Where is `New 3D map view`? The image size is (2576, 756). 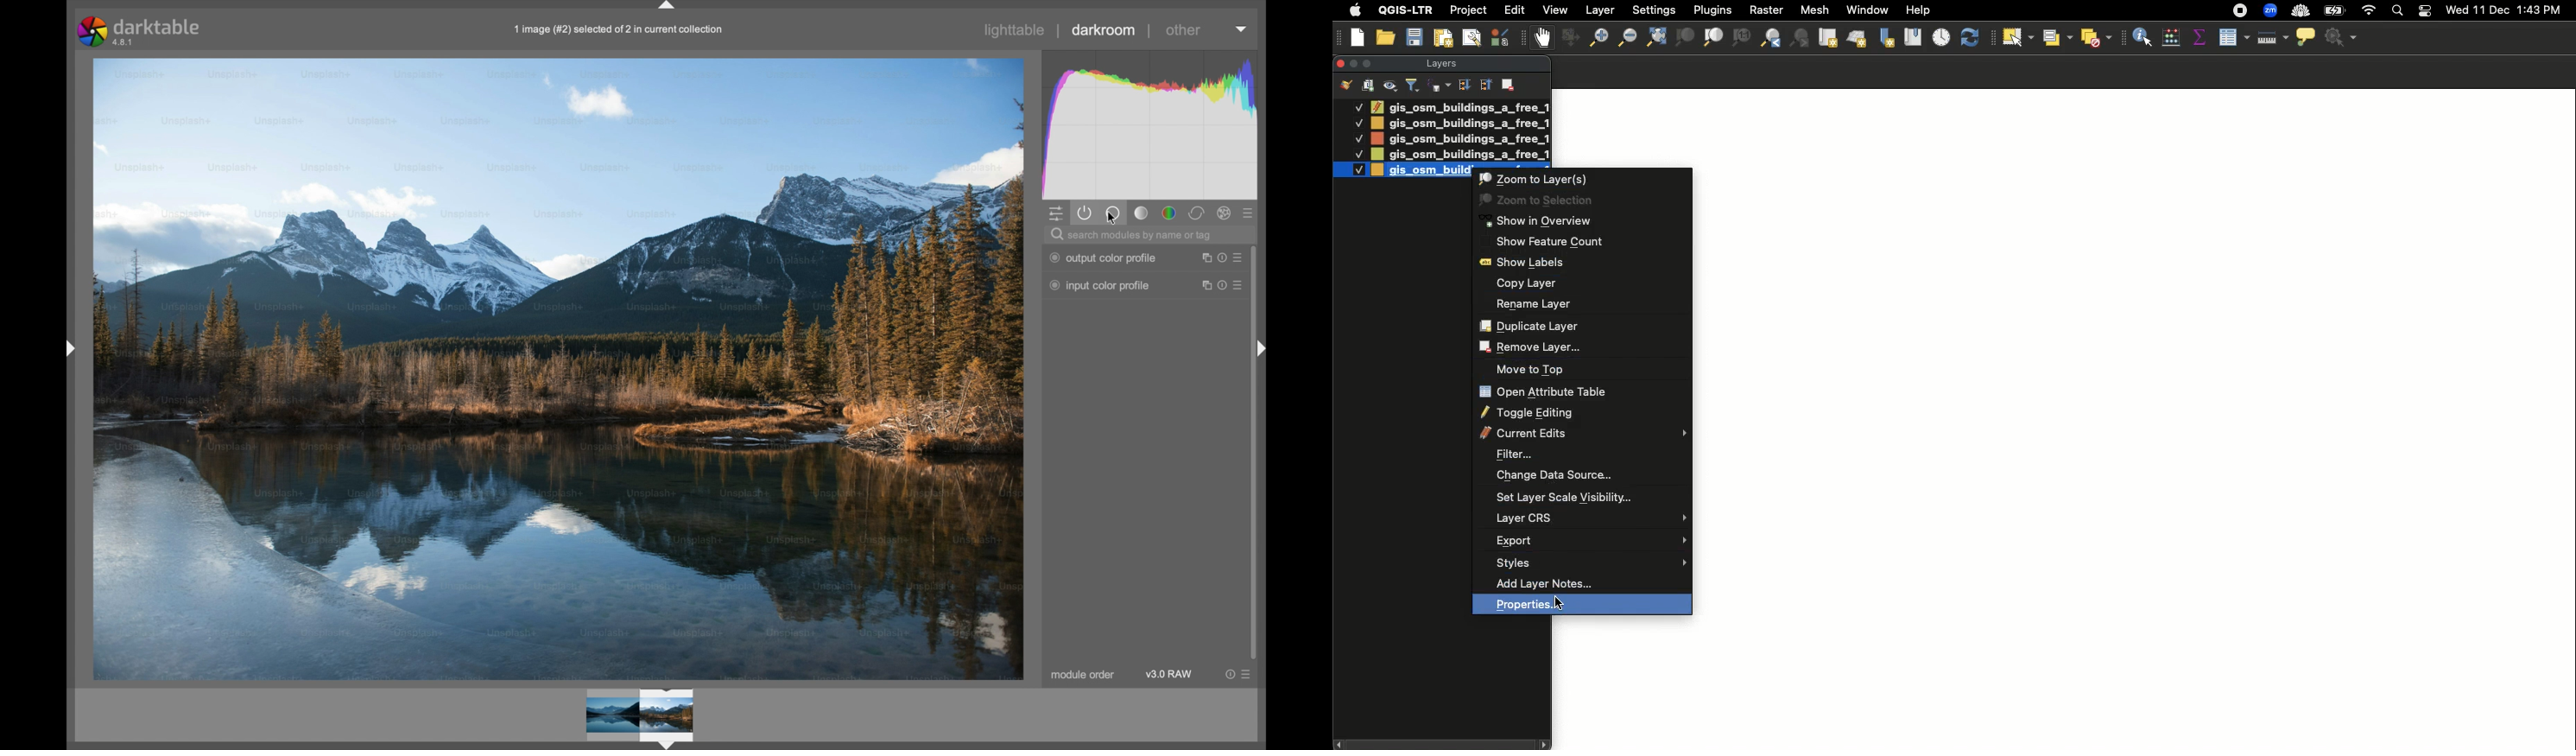 New 3D map view is located at coordinates (1857, 41).